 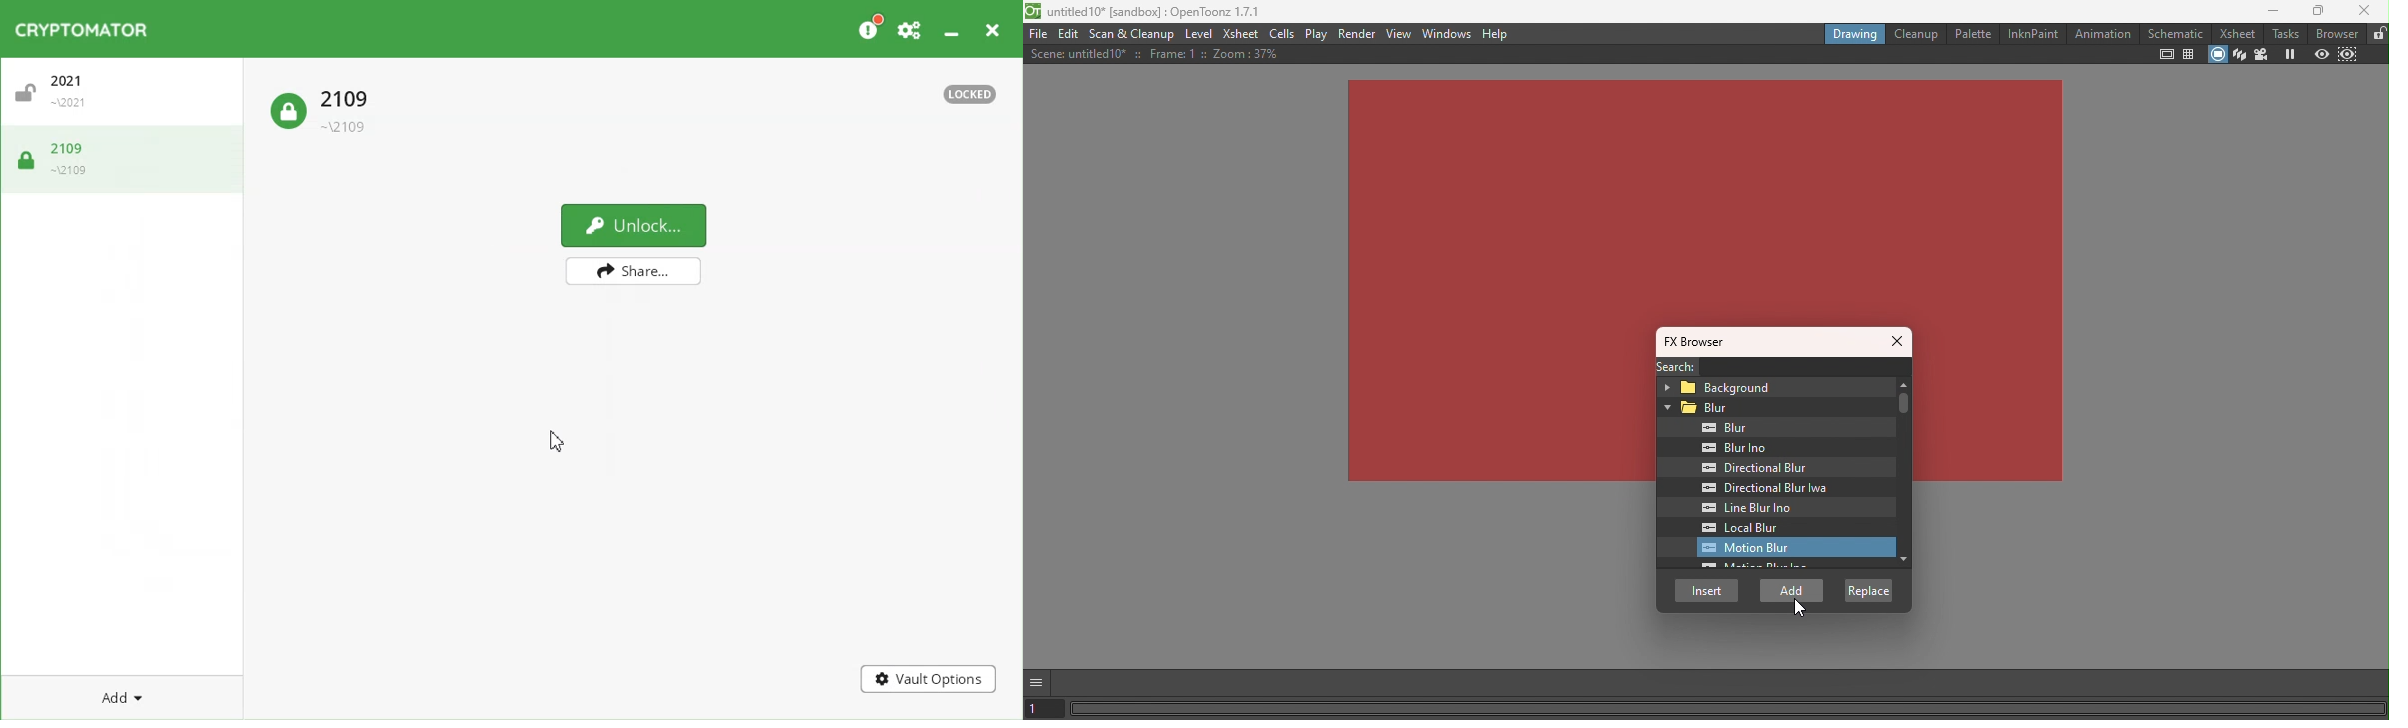 What do you see at coordinates (1899, 343) in the screenshot?
I see `Close` at bounding box center [1899, 343].